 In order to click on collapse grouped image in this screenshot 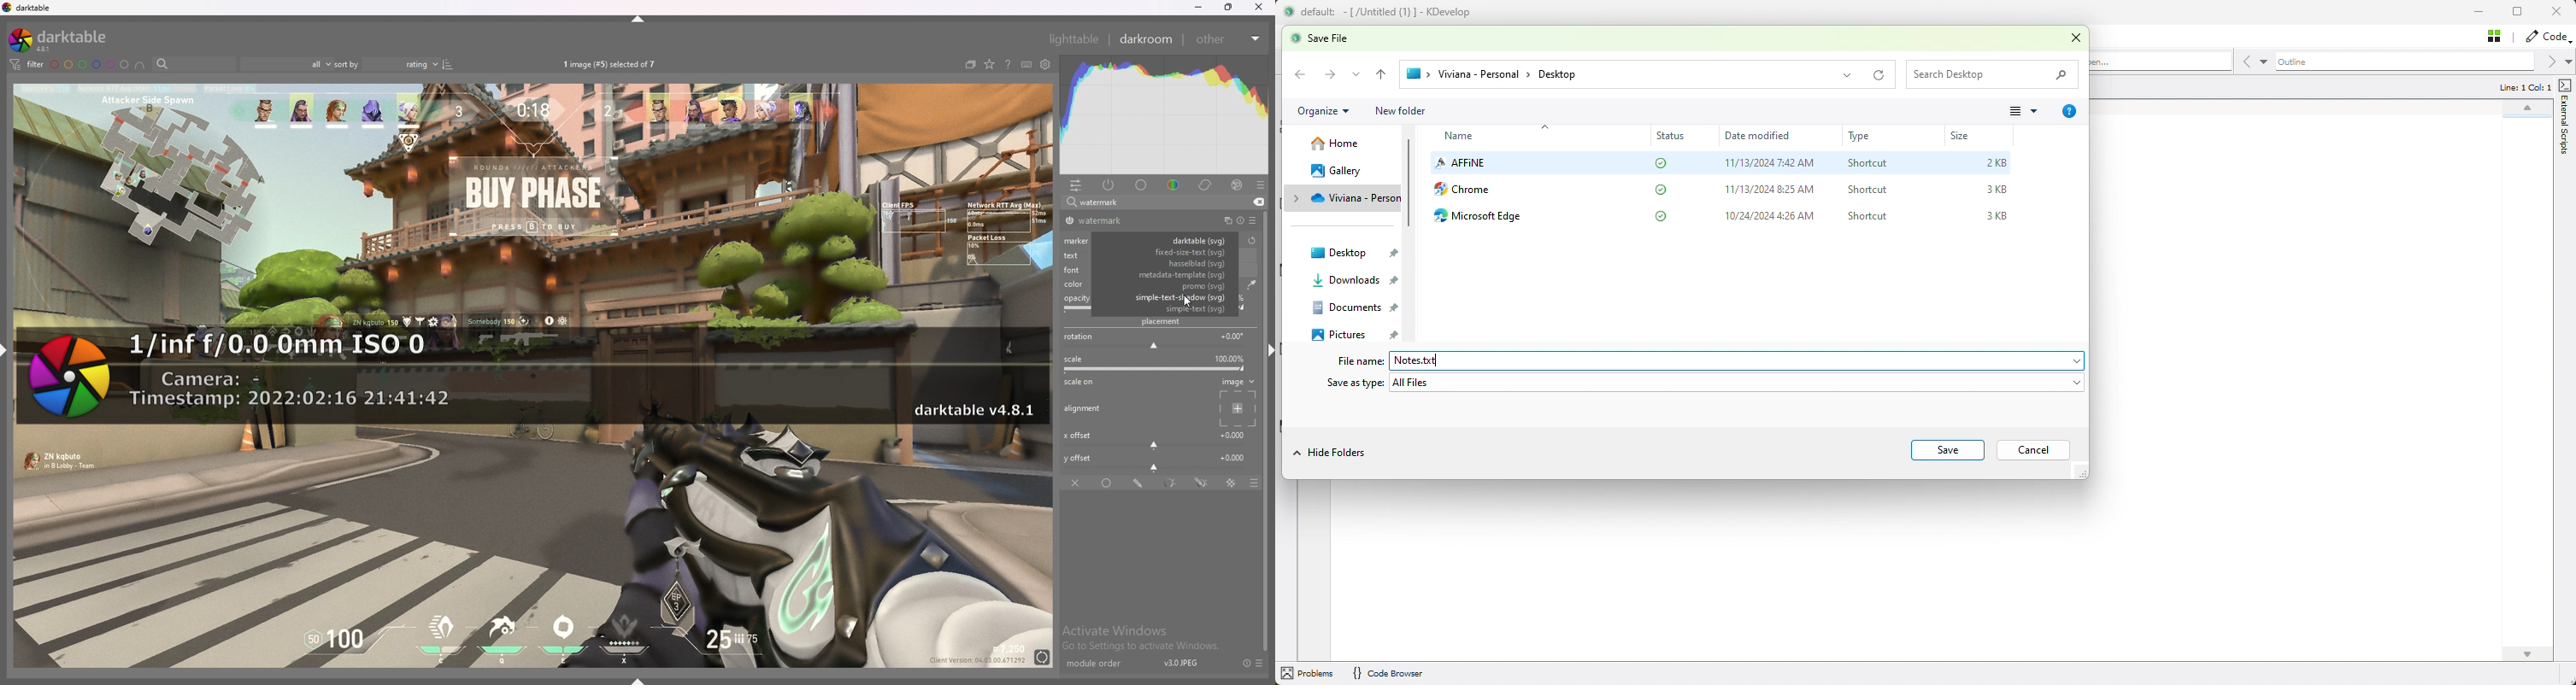, I will do `click(970, 64)`.